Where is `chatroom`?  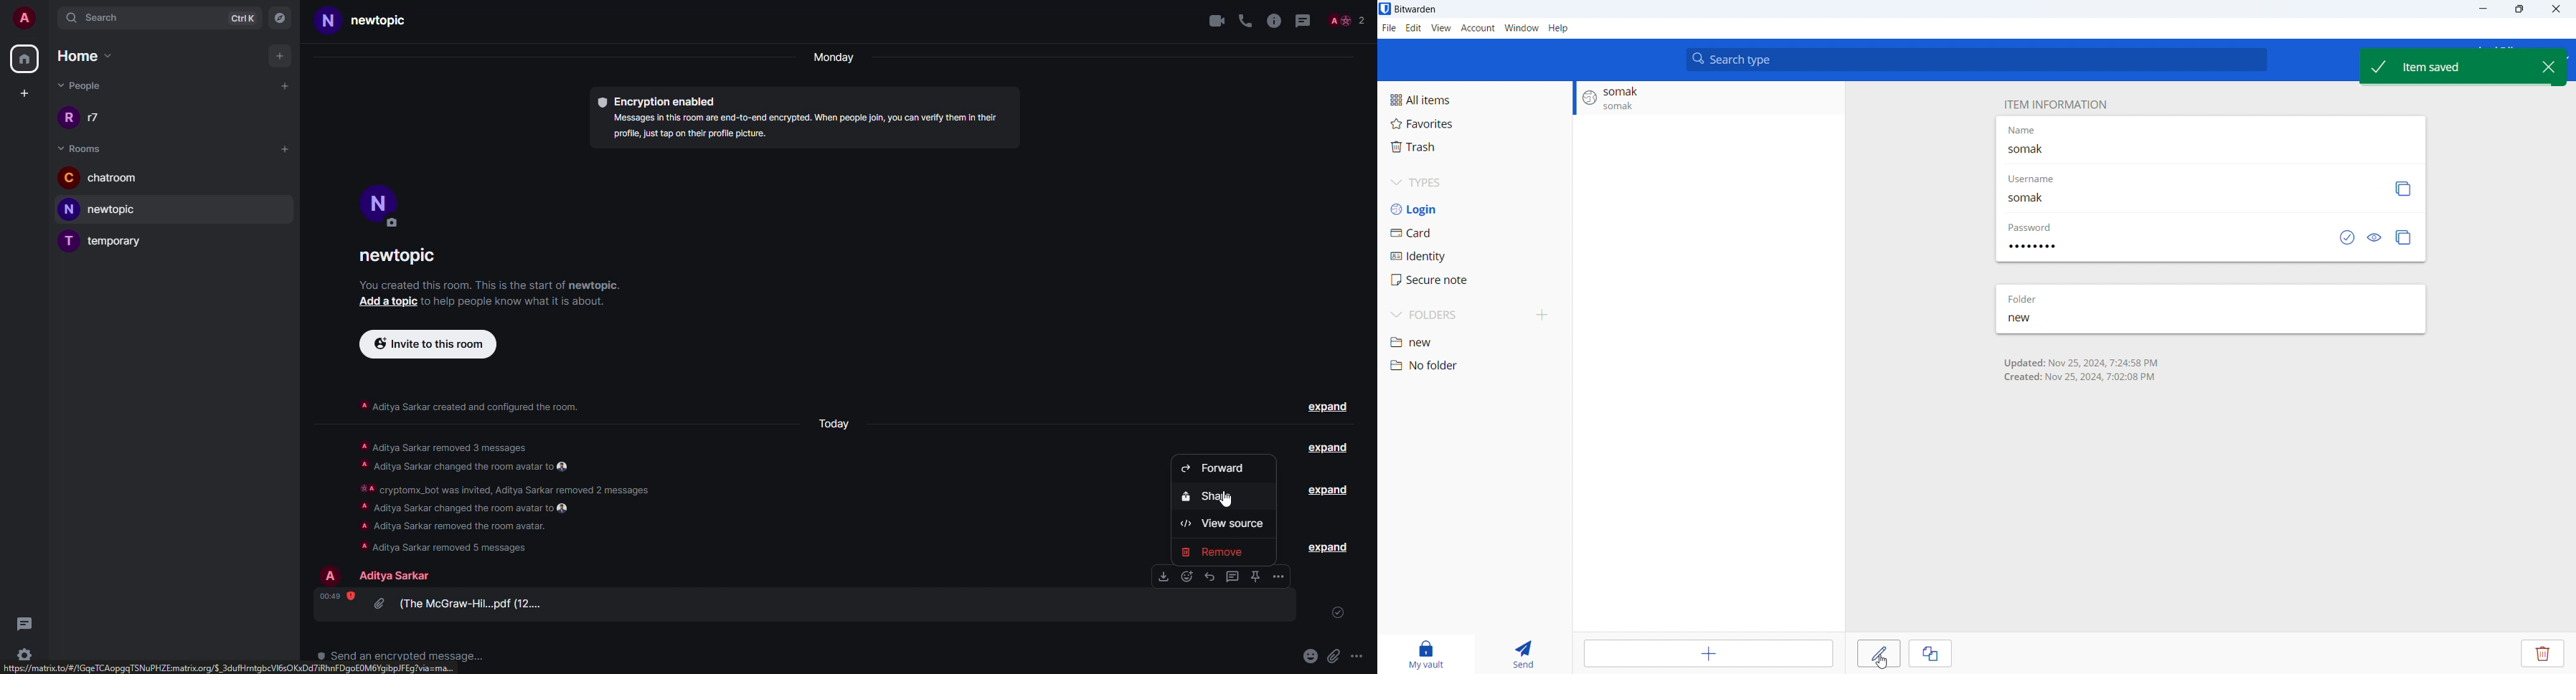
chatroom is located at coordinates (106, 179).